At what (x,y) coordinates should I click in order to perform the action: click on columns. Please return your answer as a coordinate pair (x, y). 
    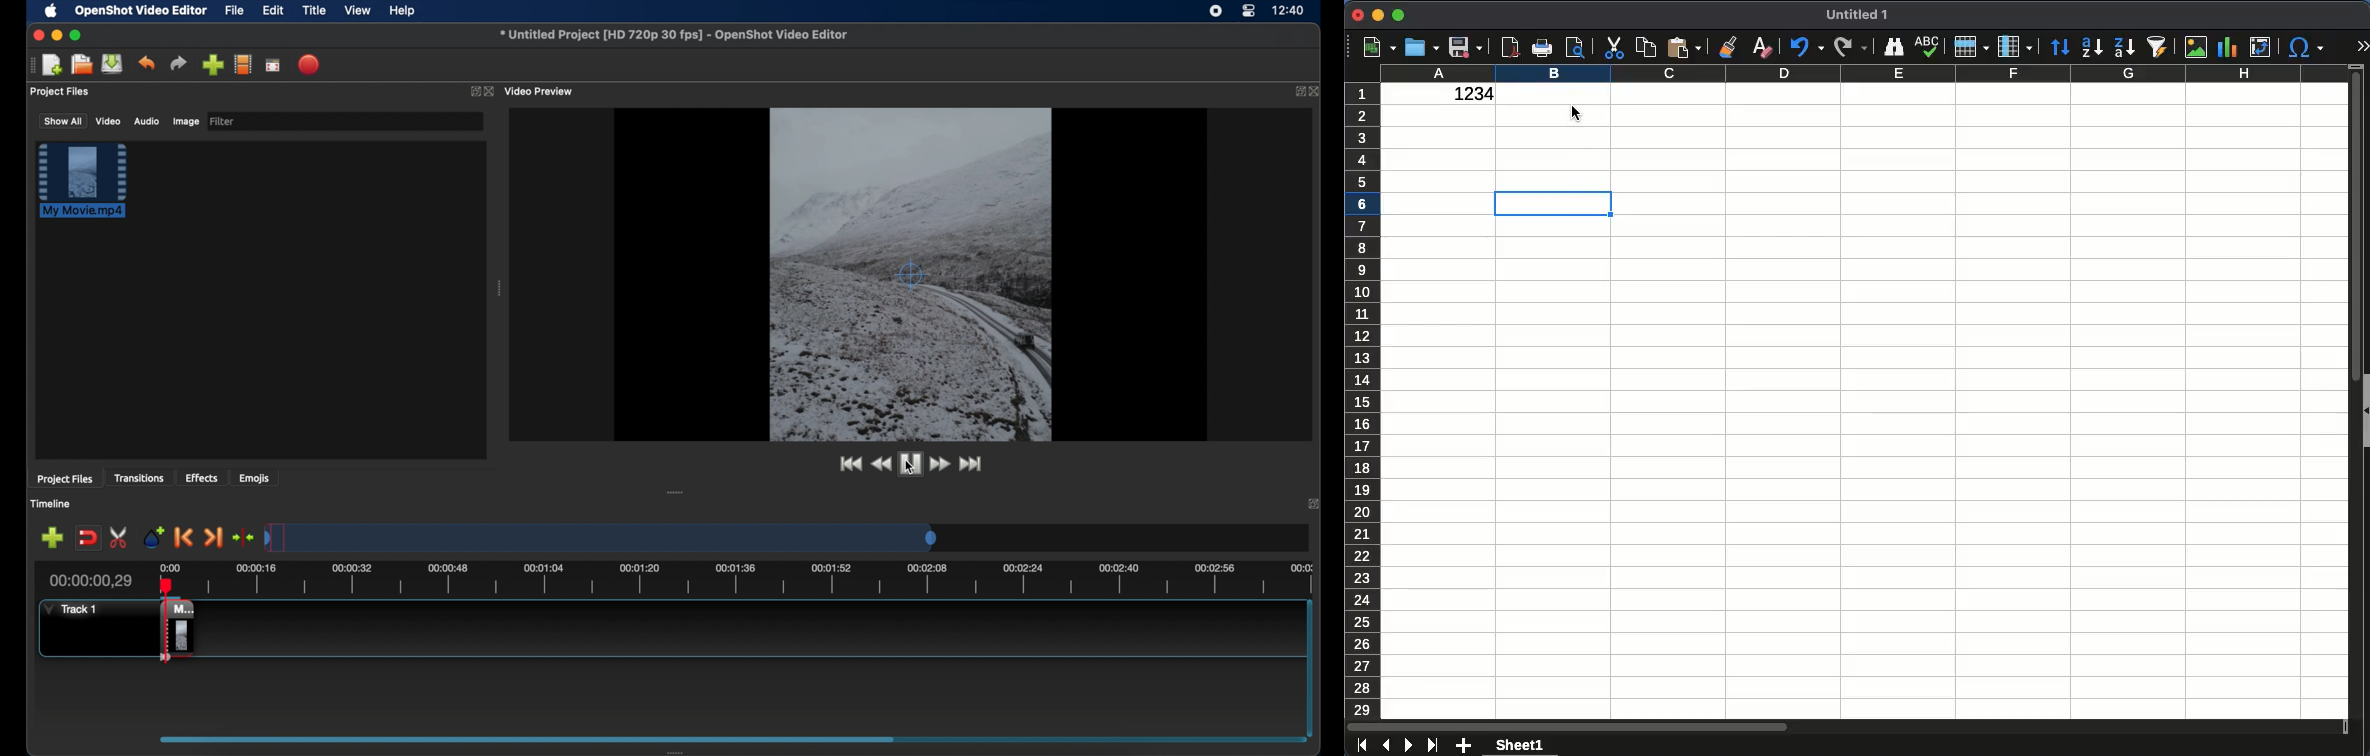
    Looking at the image, I should click on (1863, 75).